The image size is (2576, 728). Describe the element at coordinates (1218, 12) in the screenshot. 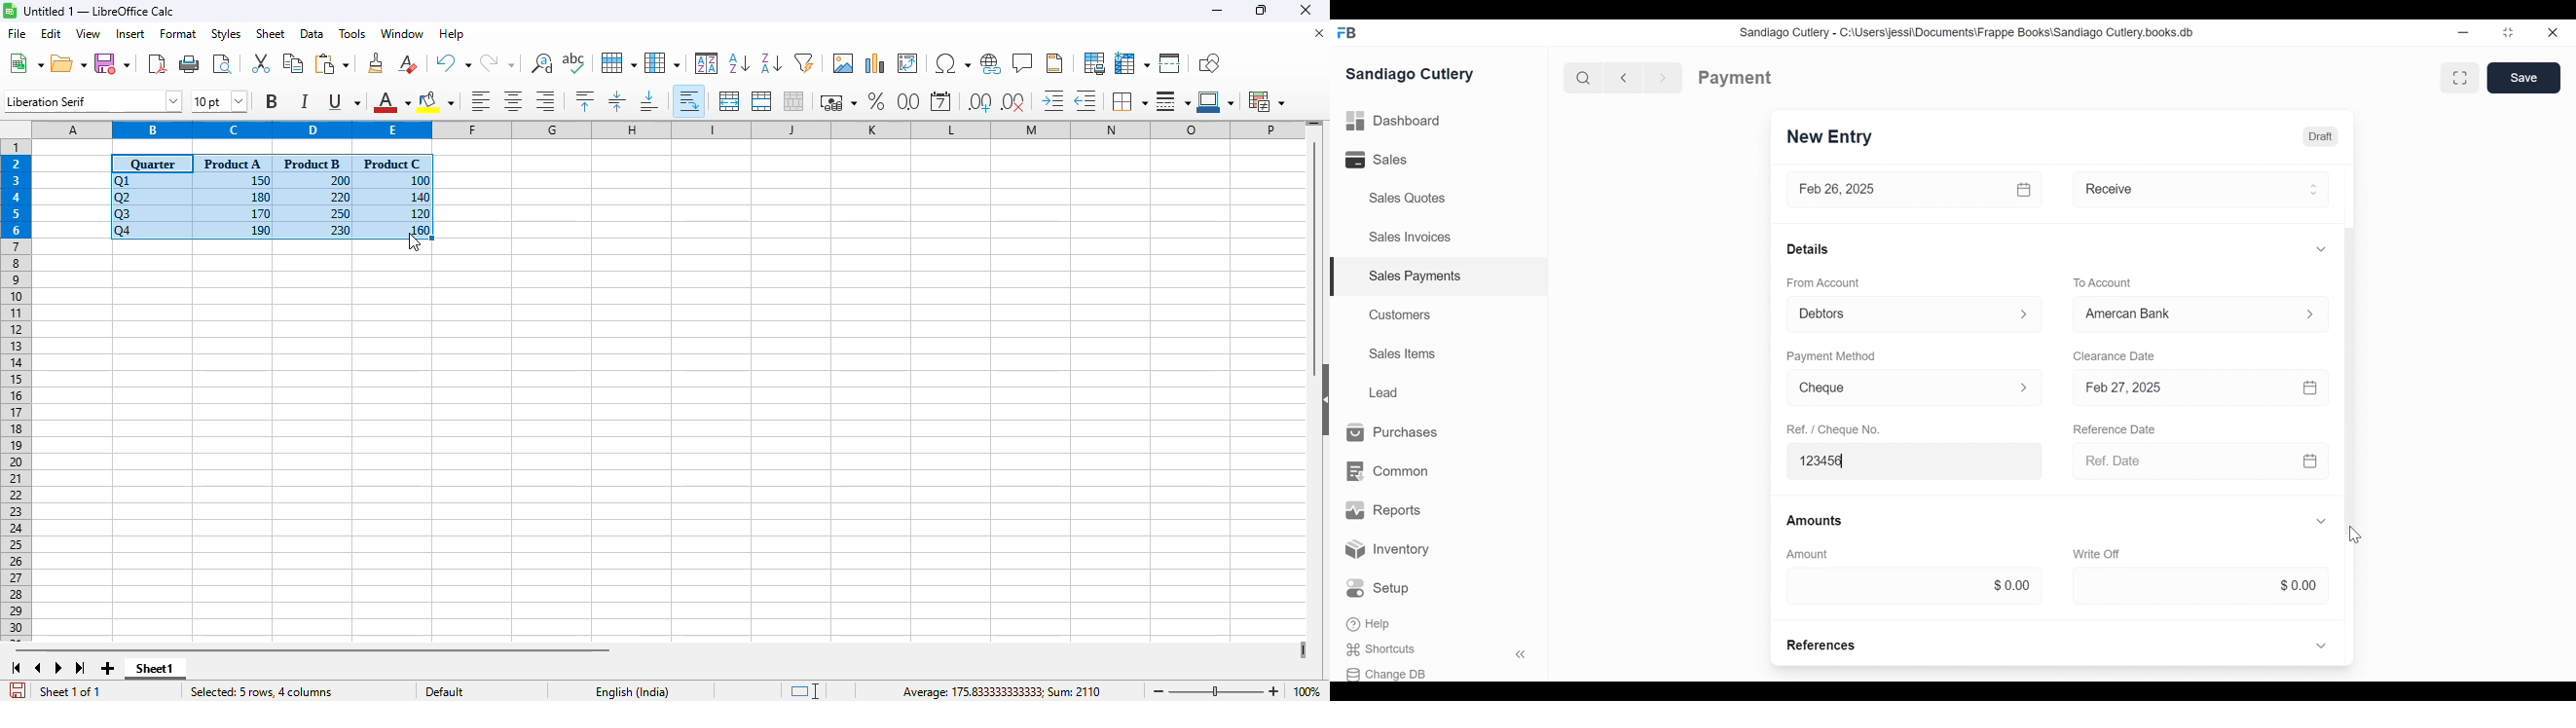

I see `minimize` at that location.